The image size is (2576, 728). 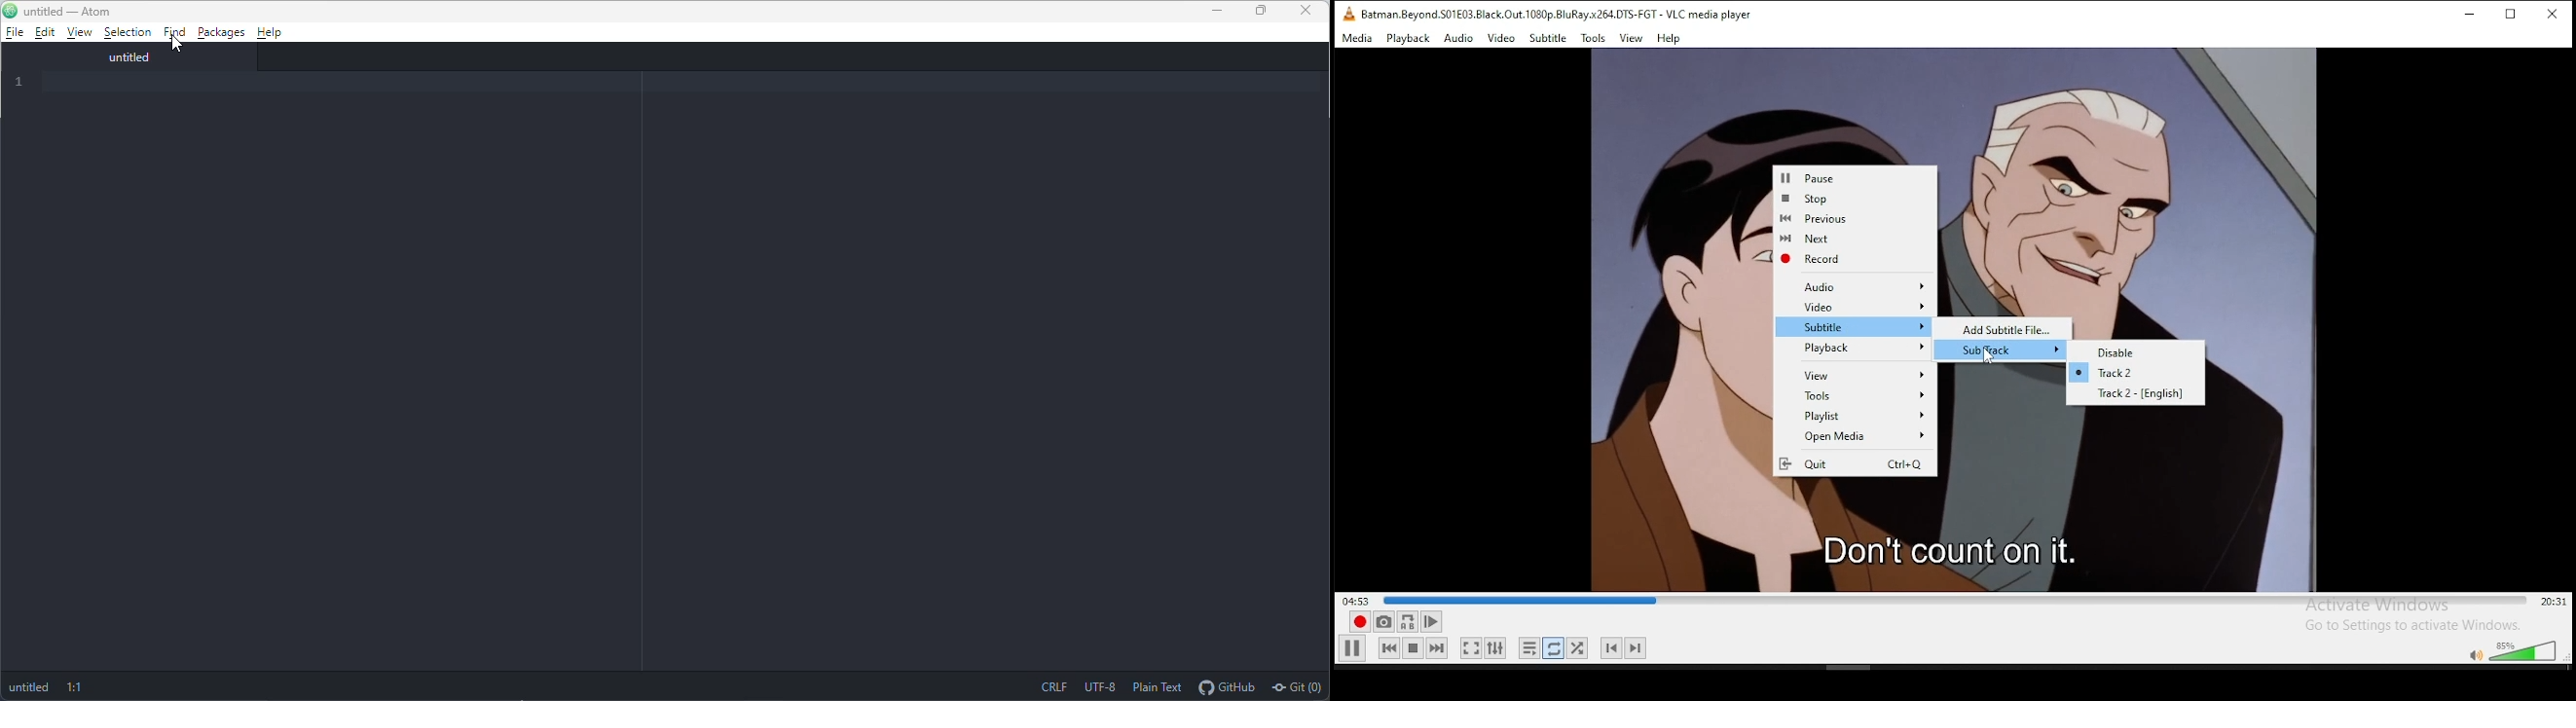 I want to click on rewind, so click(x=1389, y=649).